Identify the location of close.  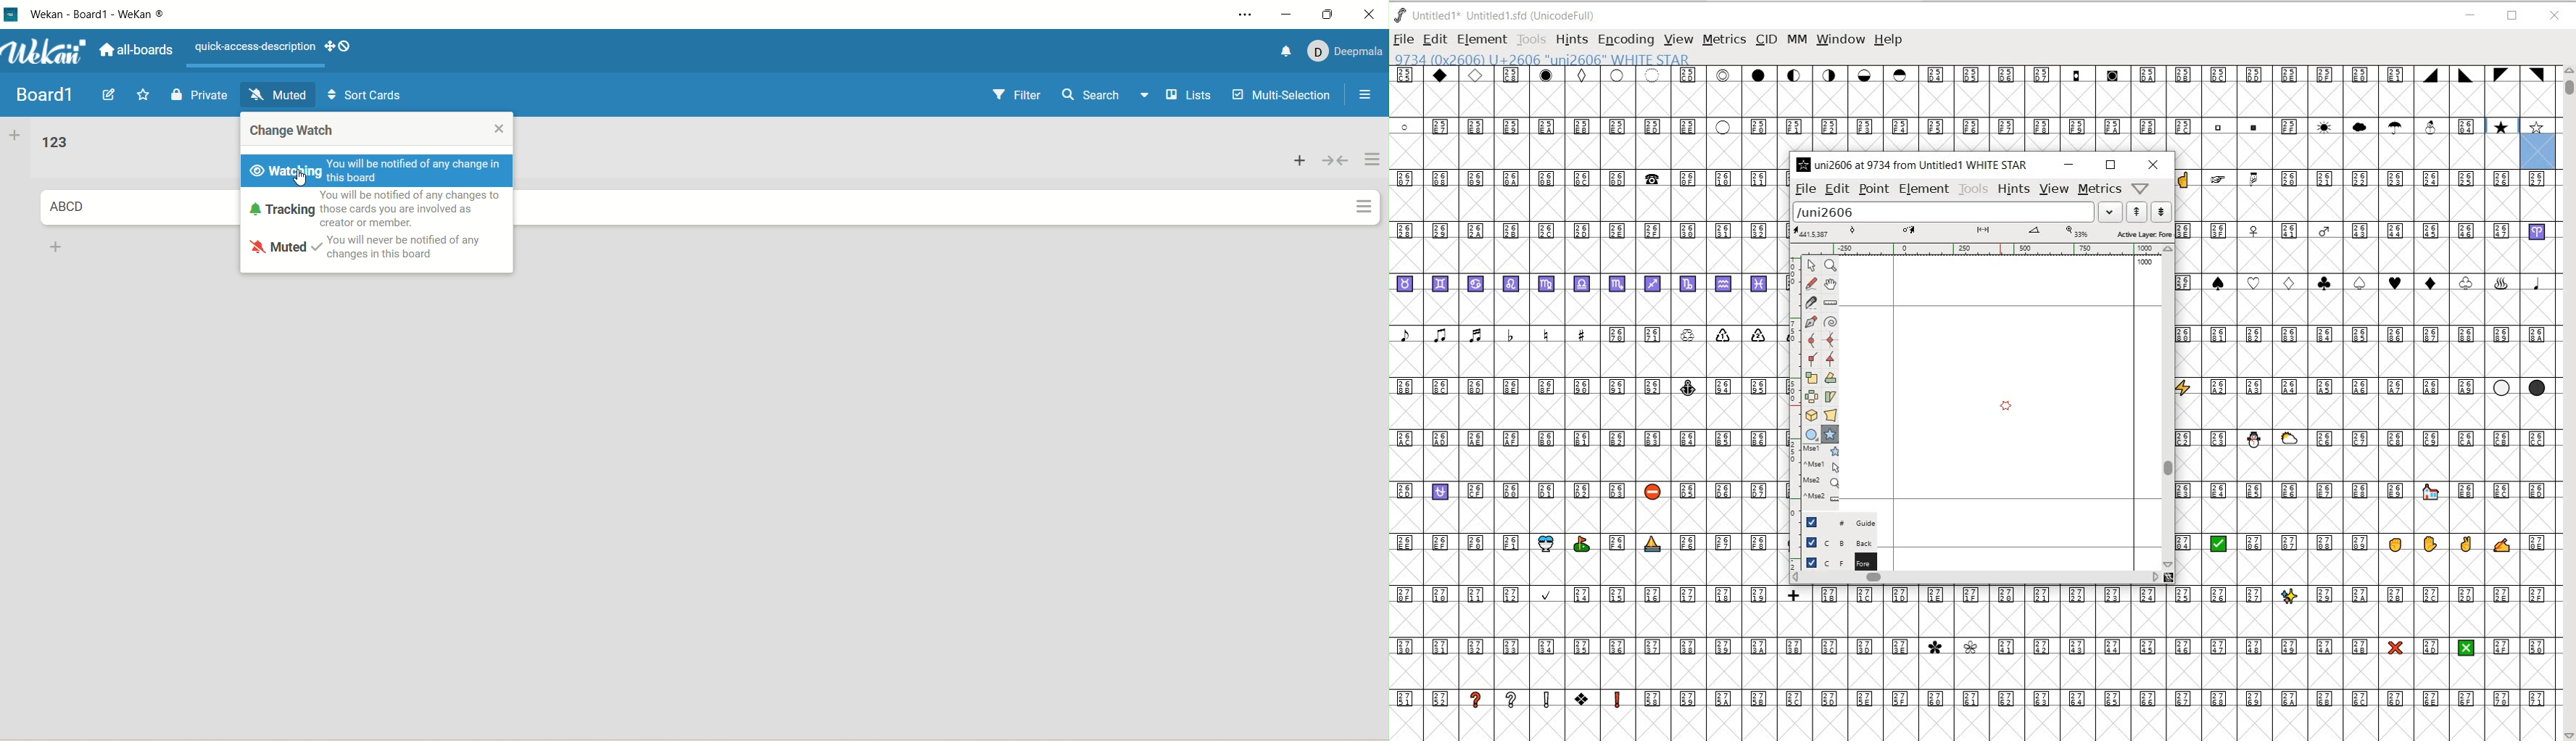
(499, 128).